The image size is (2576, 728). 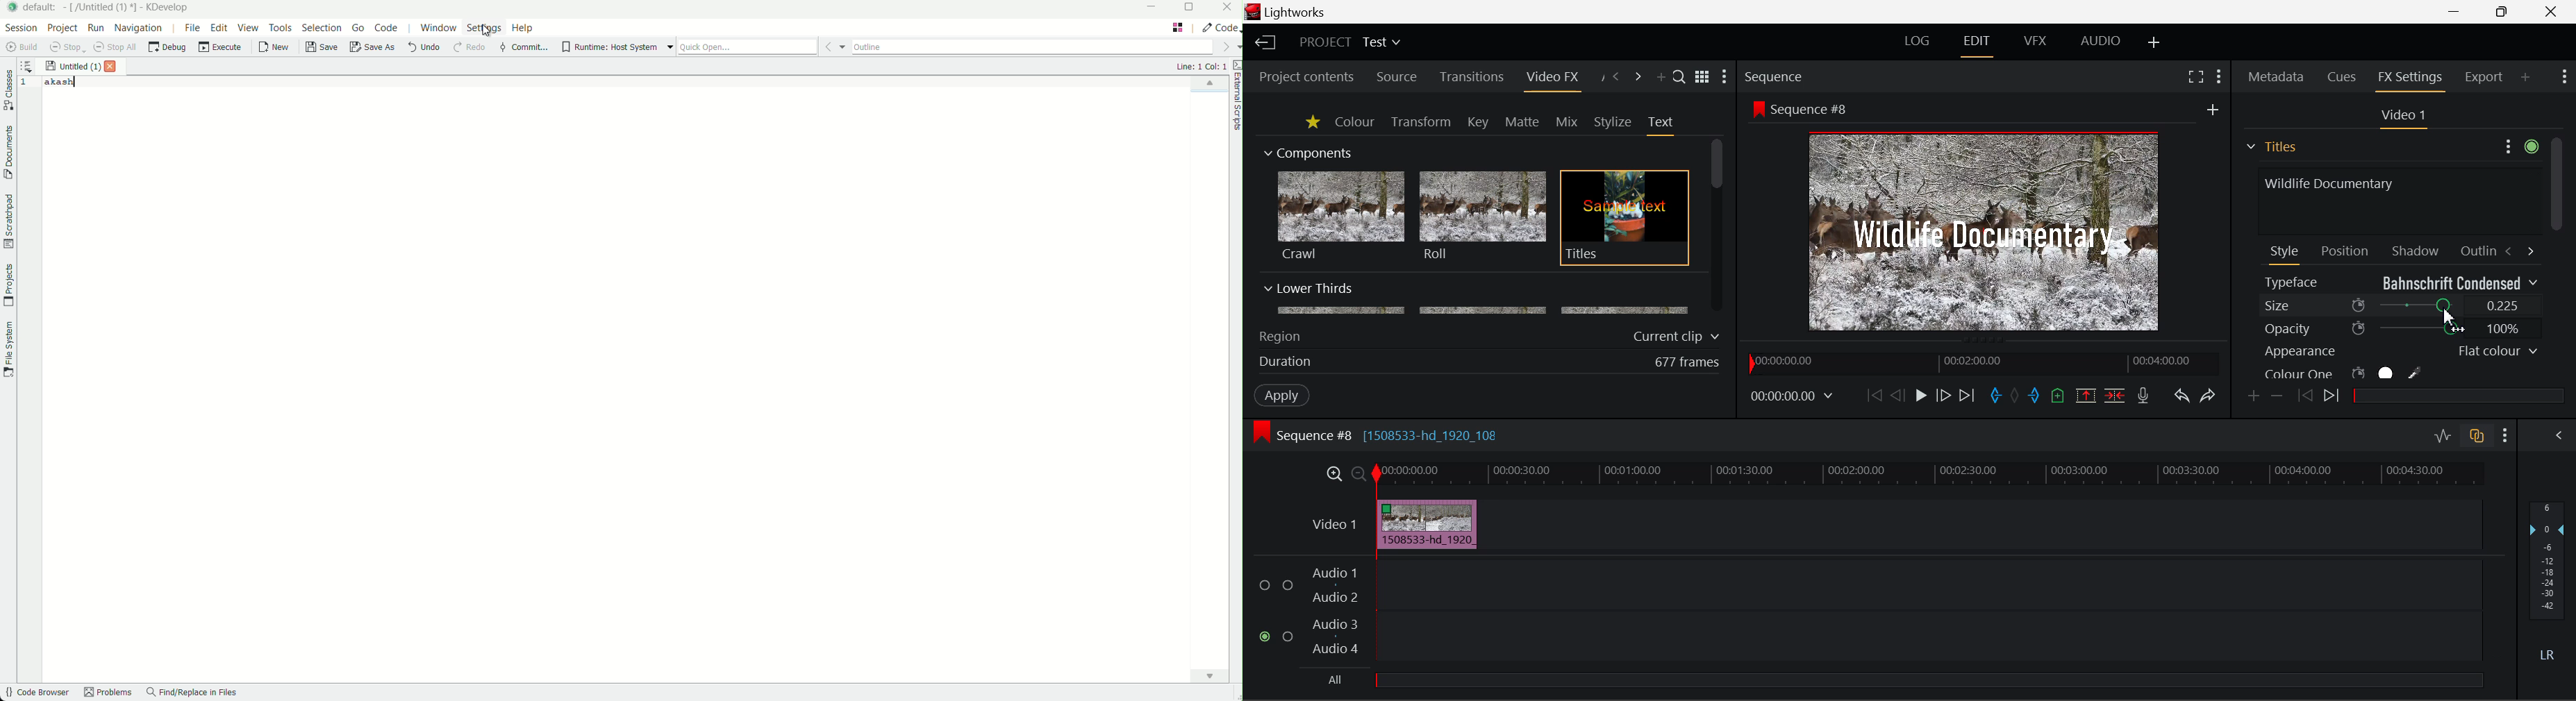 I want to click on Zoom In Timeline, so click(x=1334, y=478).